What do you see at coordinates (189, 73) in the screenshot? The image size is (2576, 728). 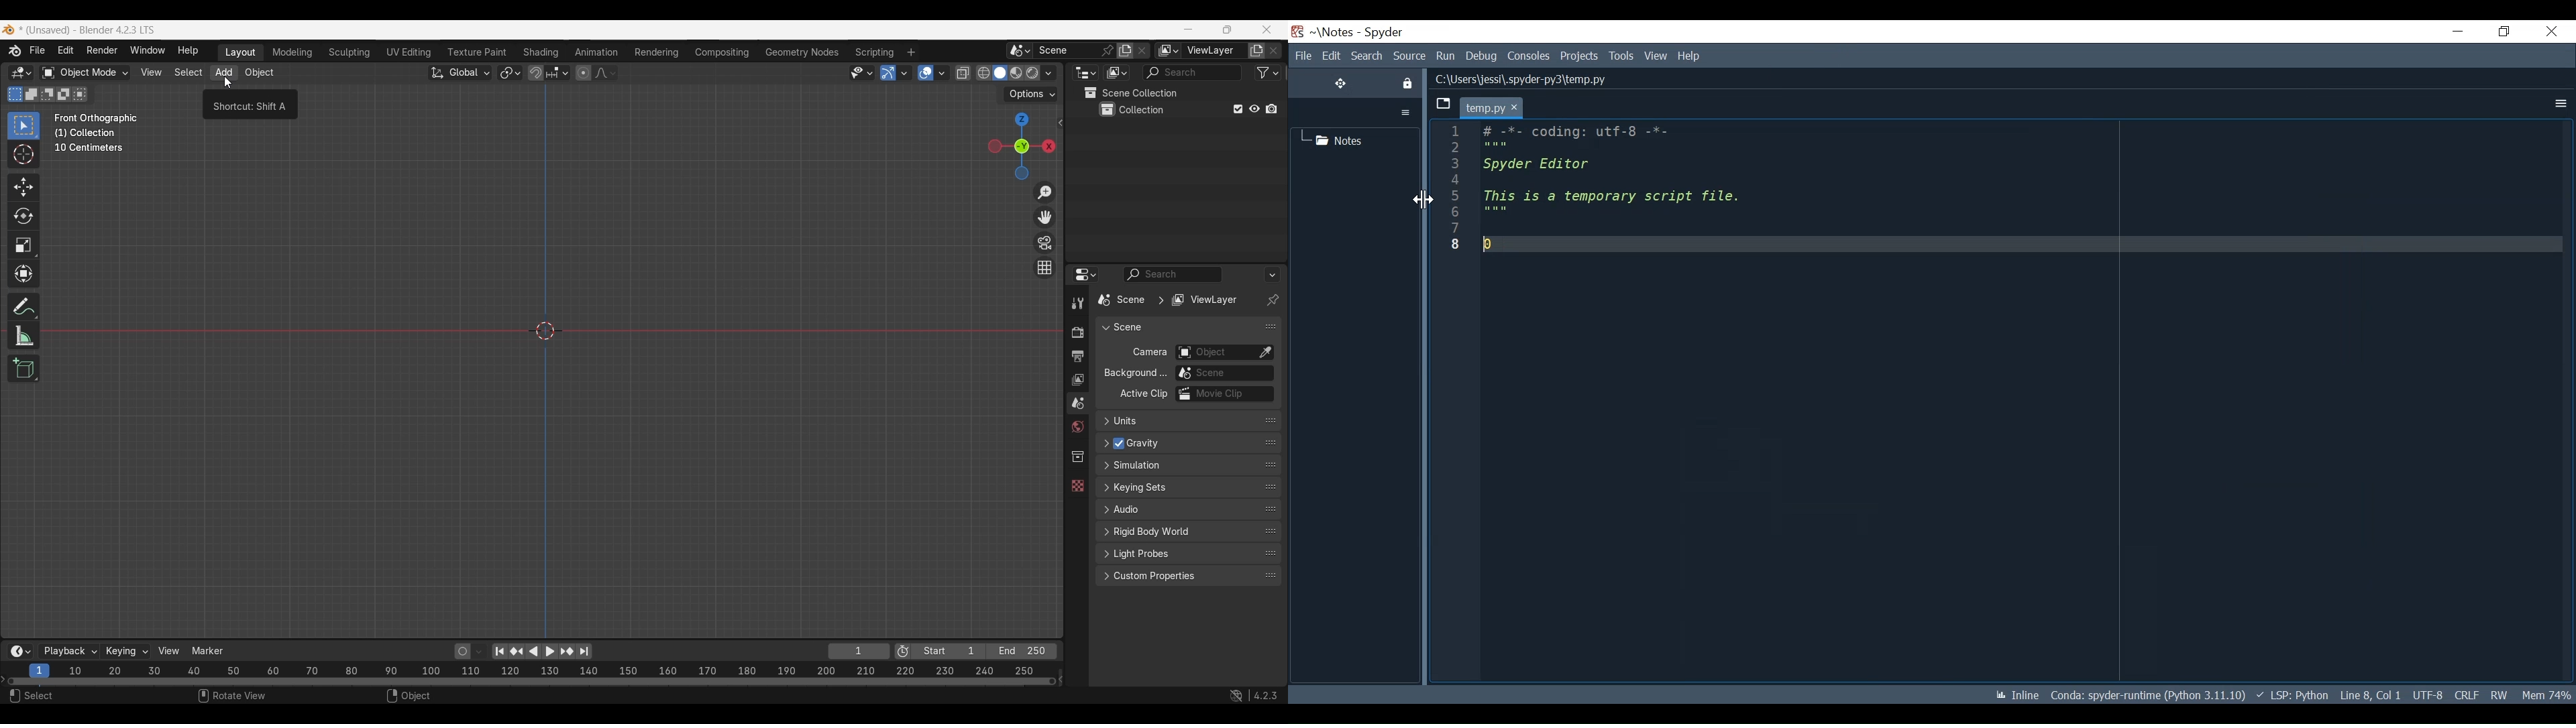 I see `Select menu` at bounding box center [189, 73].